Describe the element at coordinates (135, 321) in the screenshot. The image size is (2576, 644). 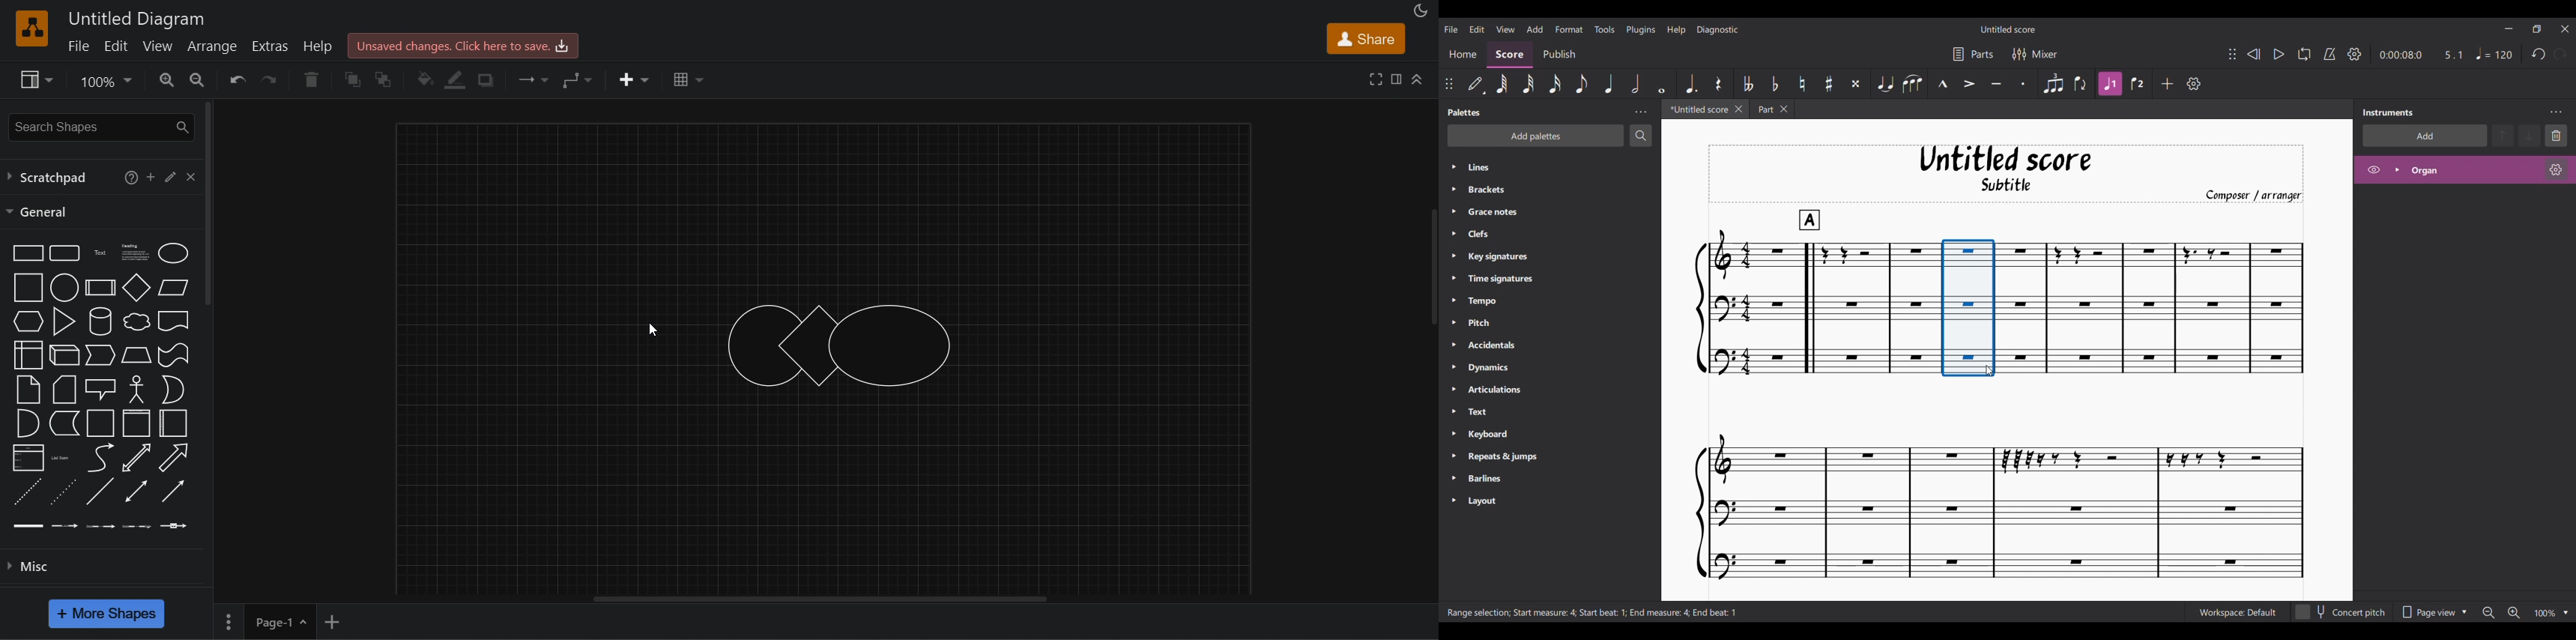
I see `cloud` at that location.